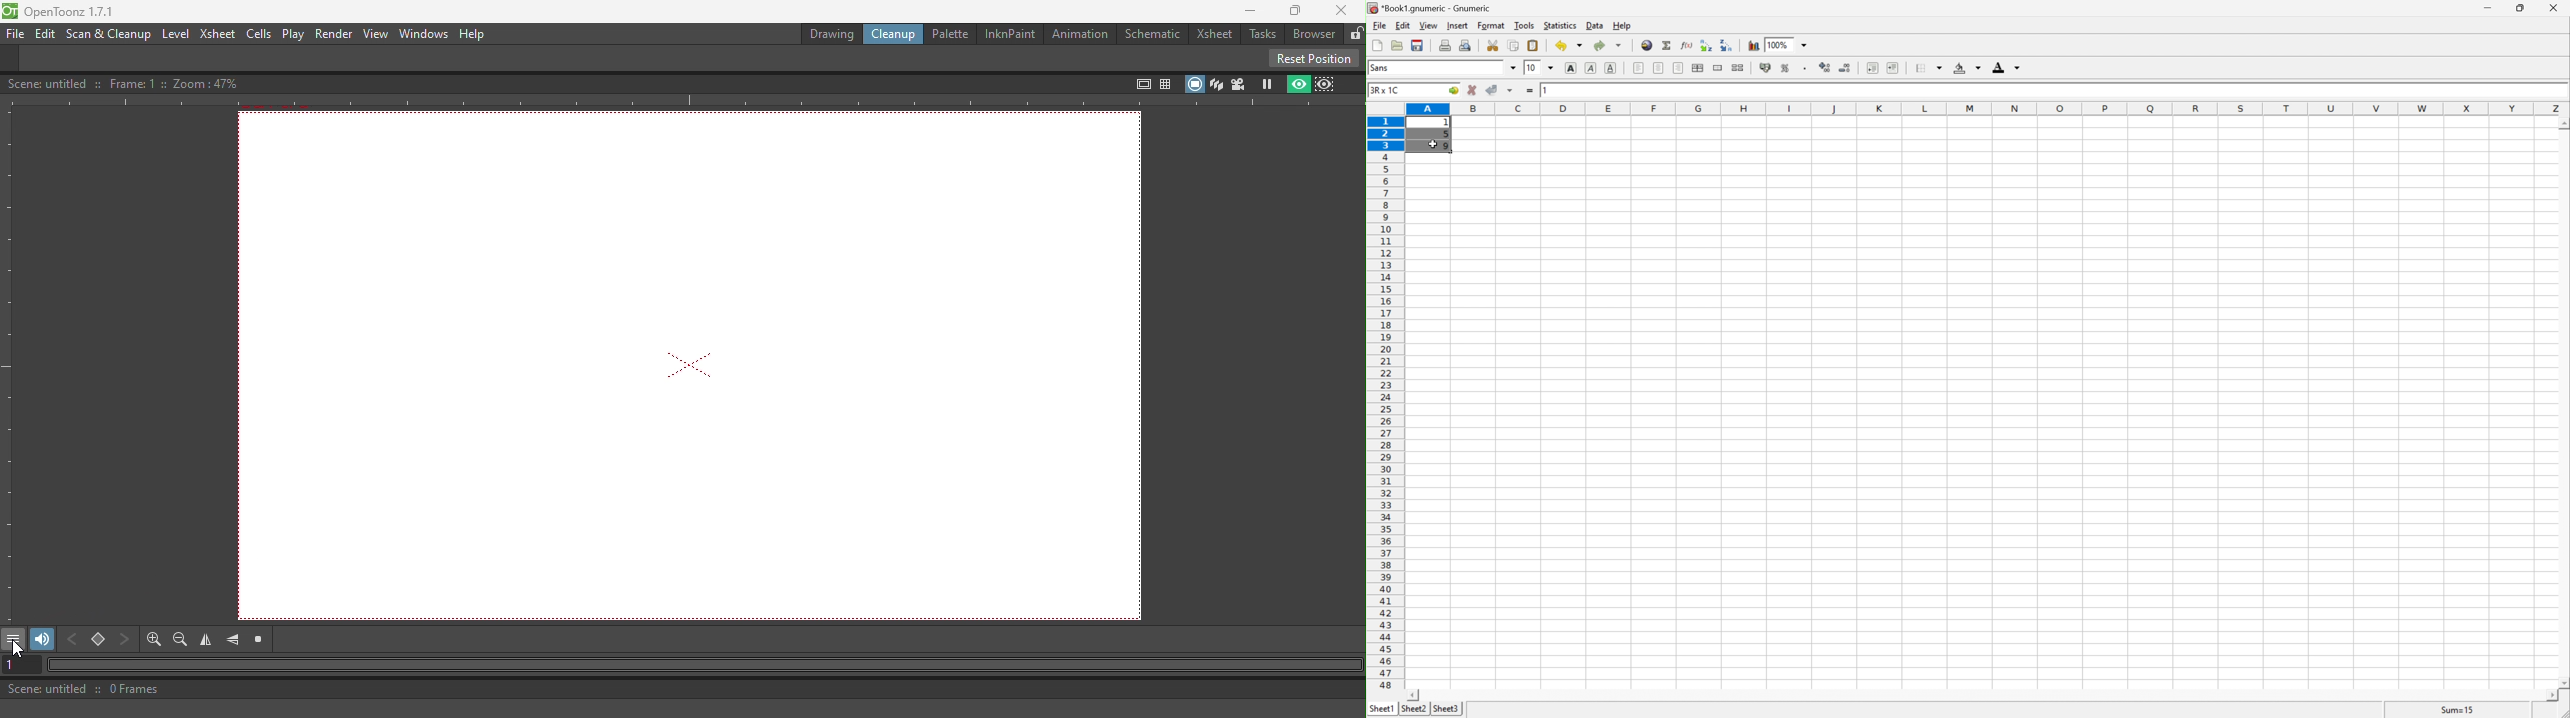 The image size is (2576, 728). I want to click on go to, so click(1454, 91).